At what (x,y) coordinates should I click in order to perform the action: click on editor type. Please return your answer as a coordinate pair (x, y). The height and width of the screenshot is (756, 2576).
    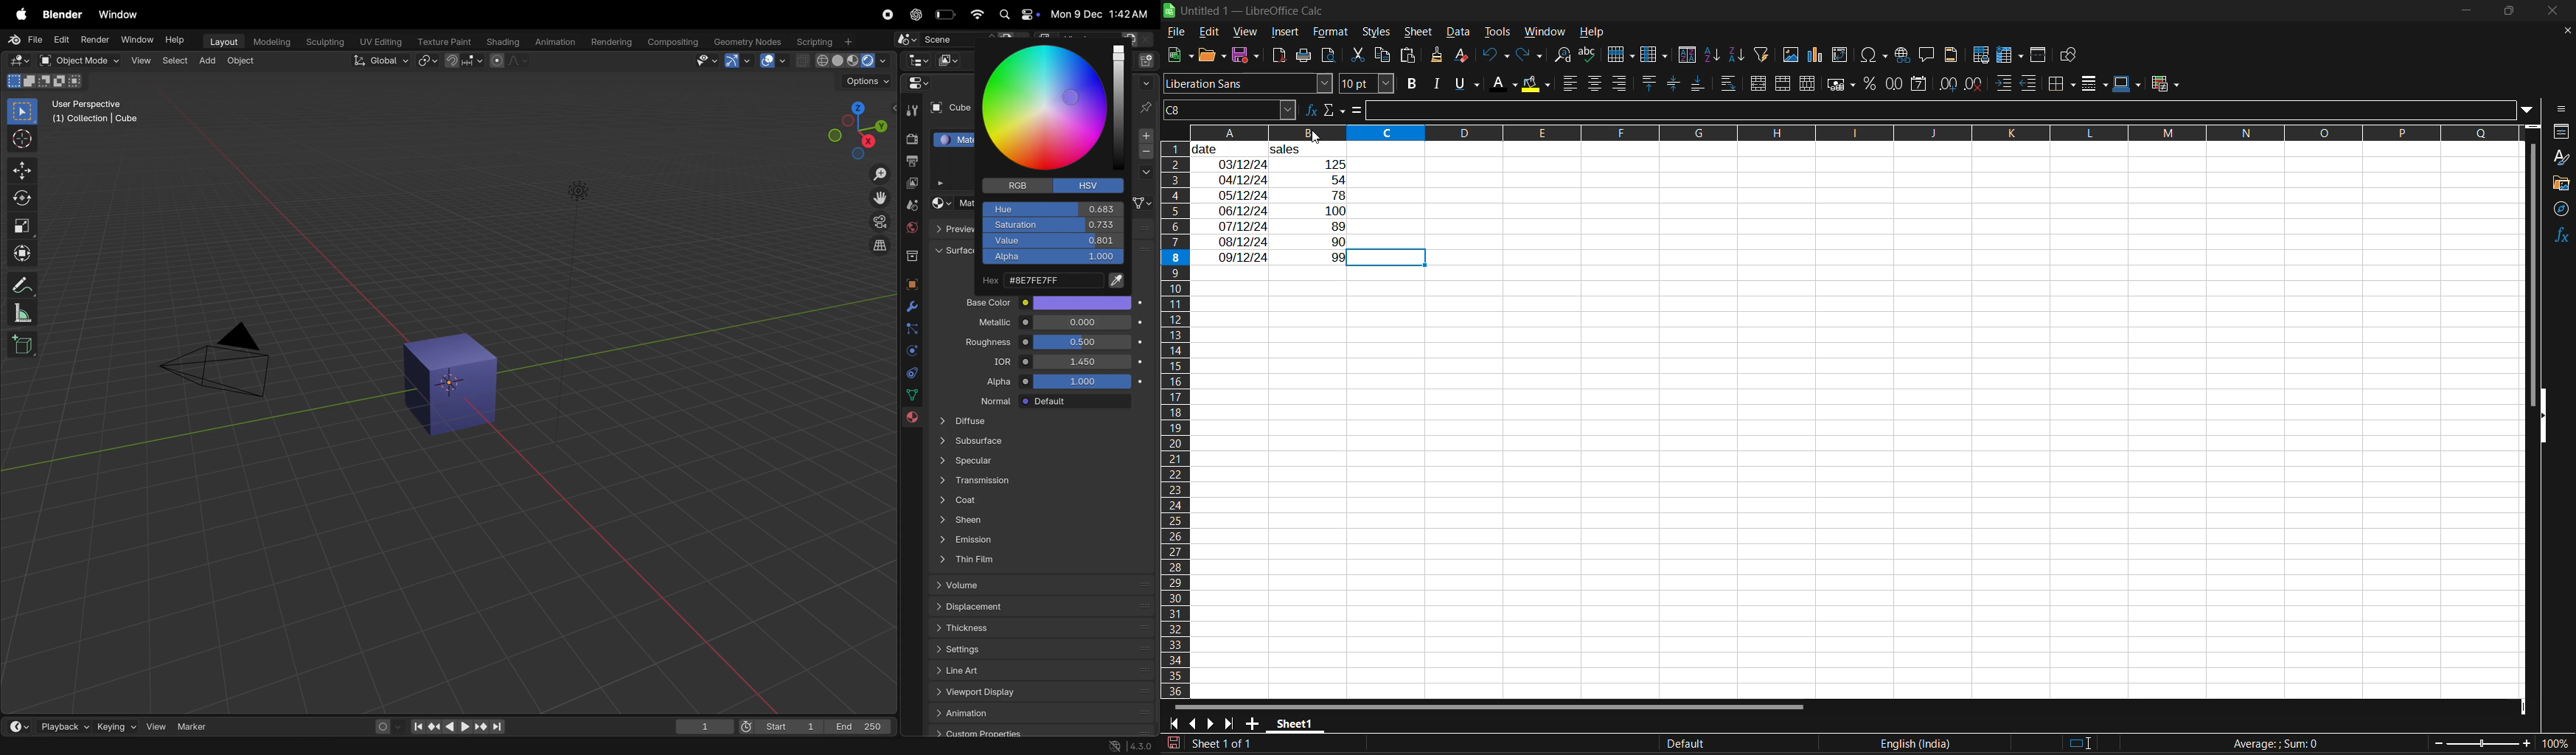
    Looking at the image, I should click on (917, 60).